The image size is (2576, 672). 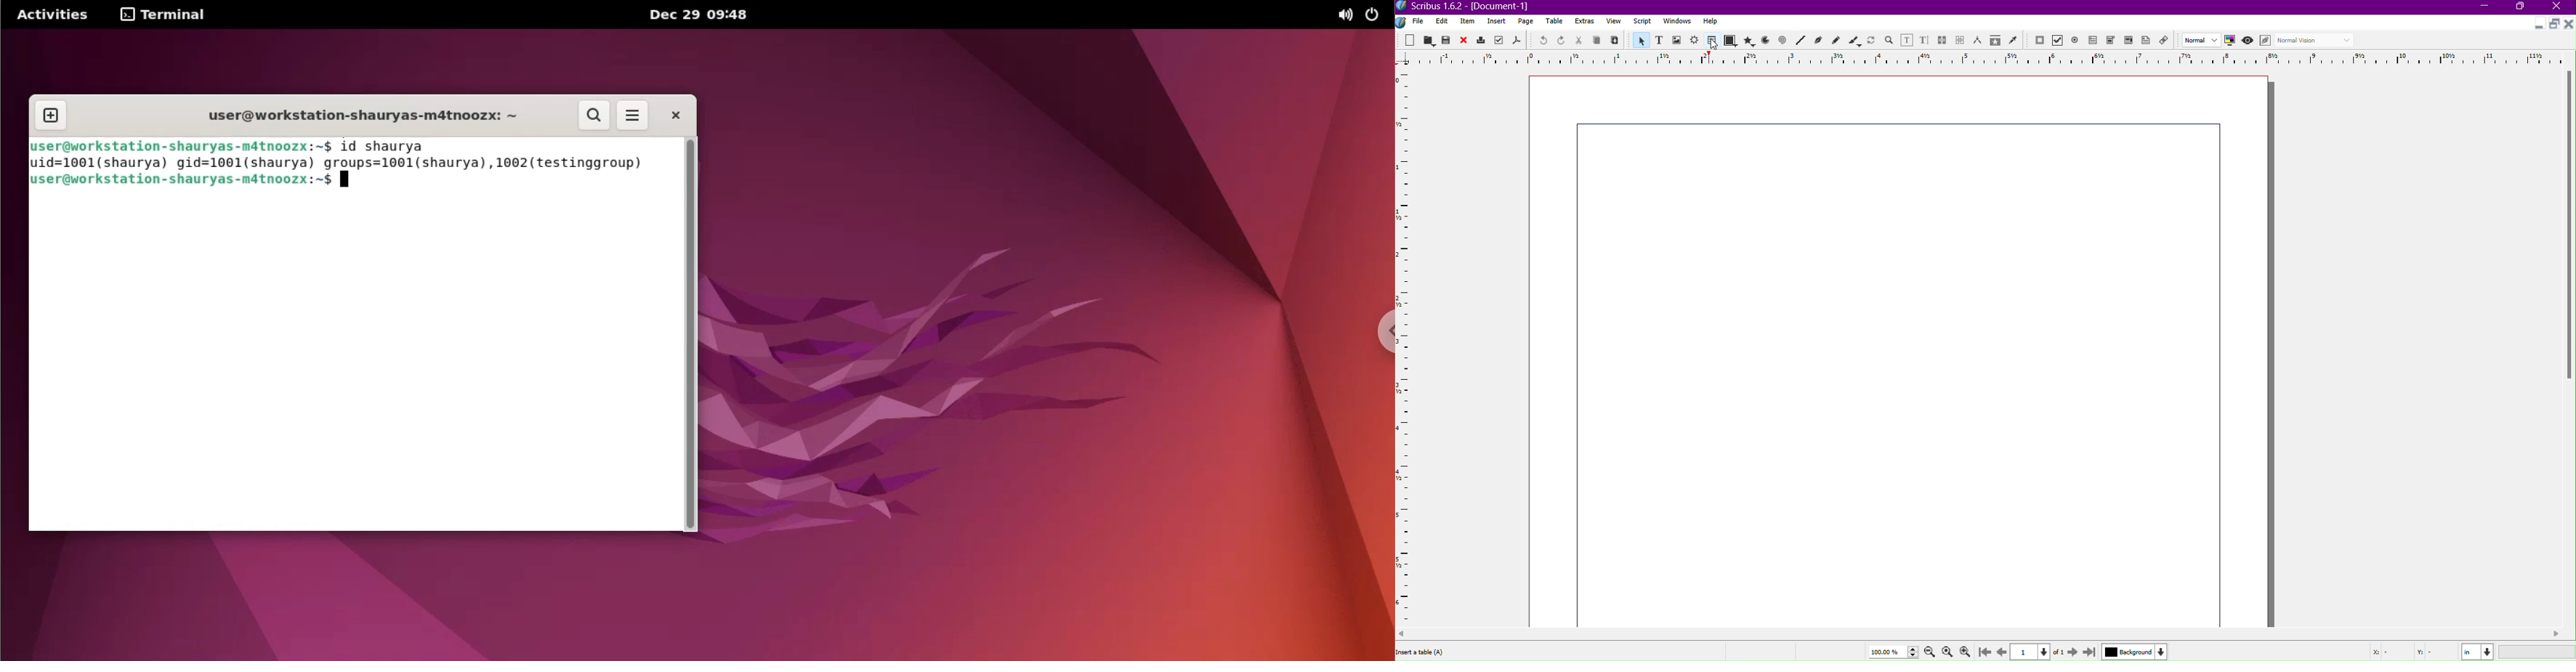 I want to click on Close, so click(x=2560, y=7).